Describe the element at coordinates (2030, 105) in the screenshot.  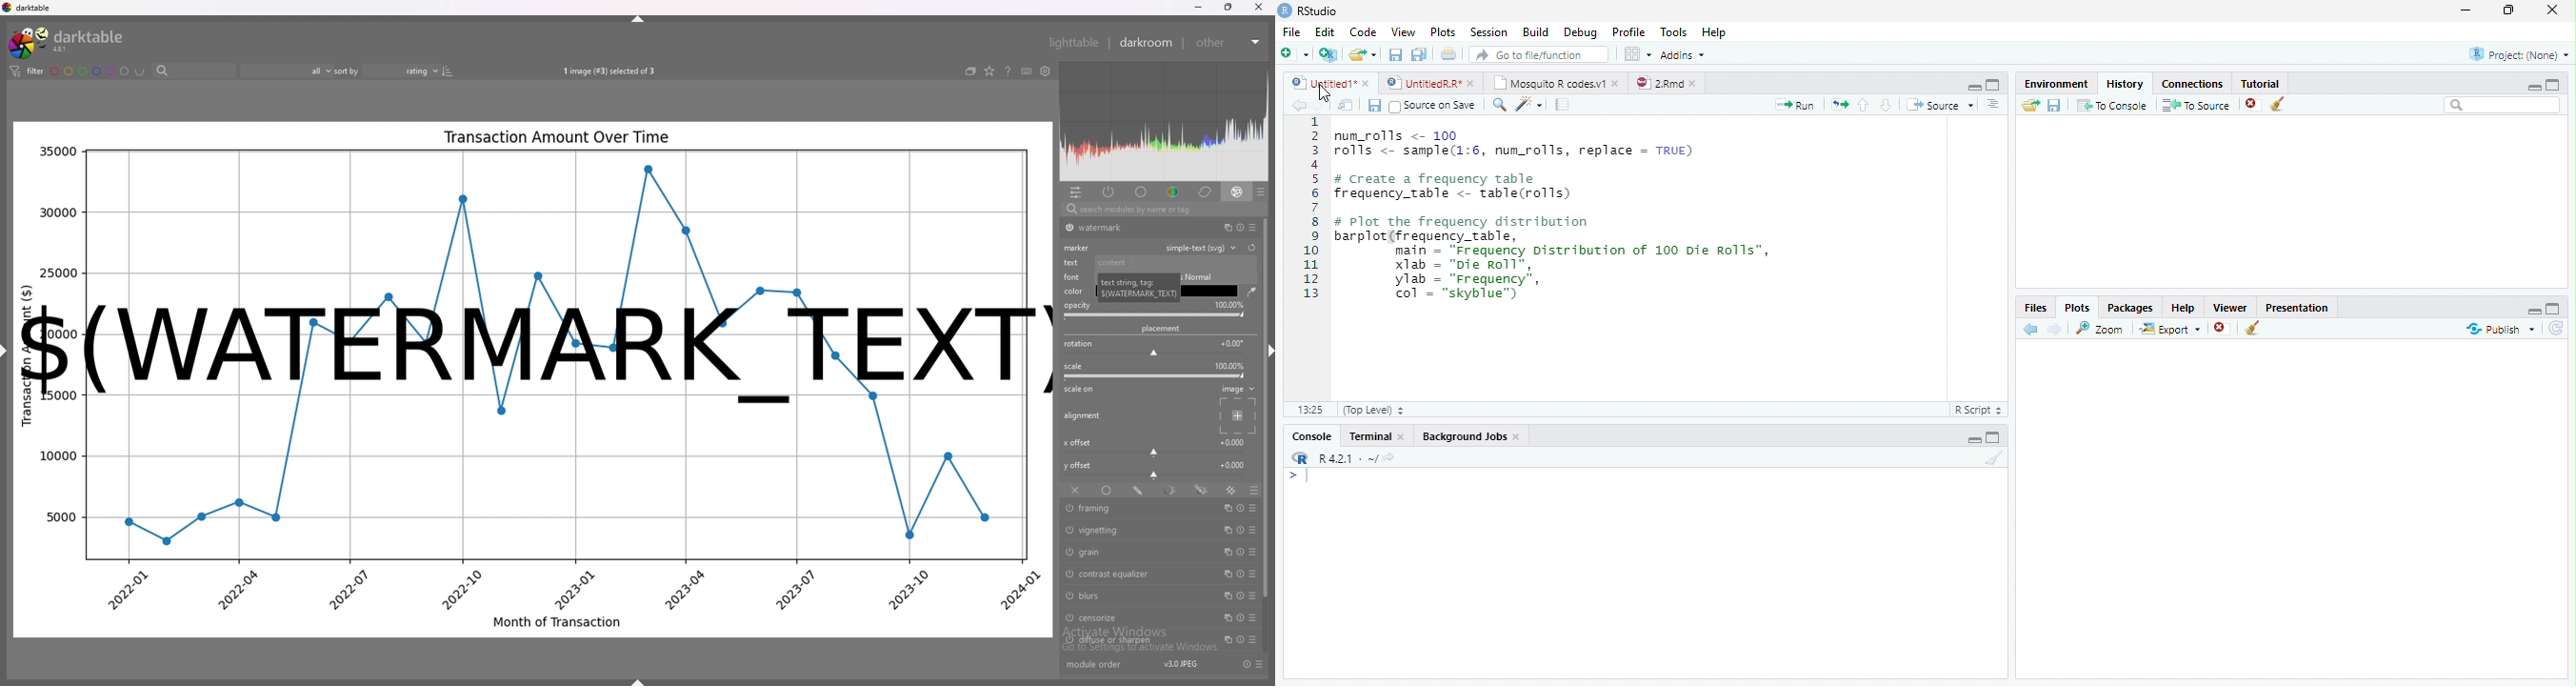
I see `Load History from existing file` at that location.